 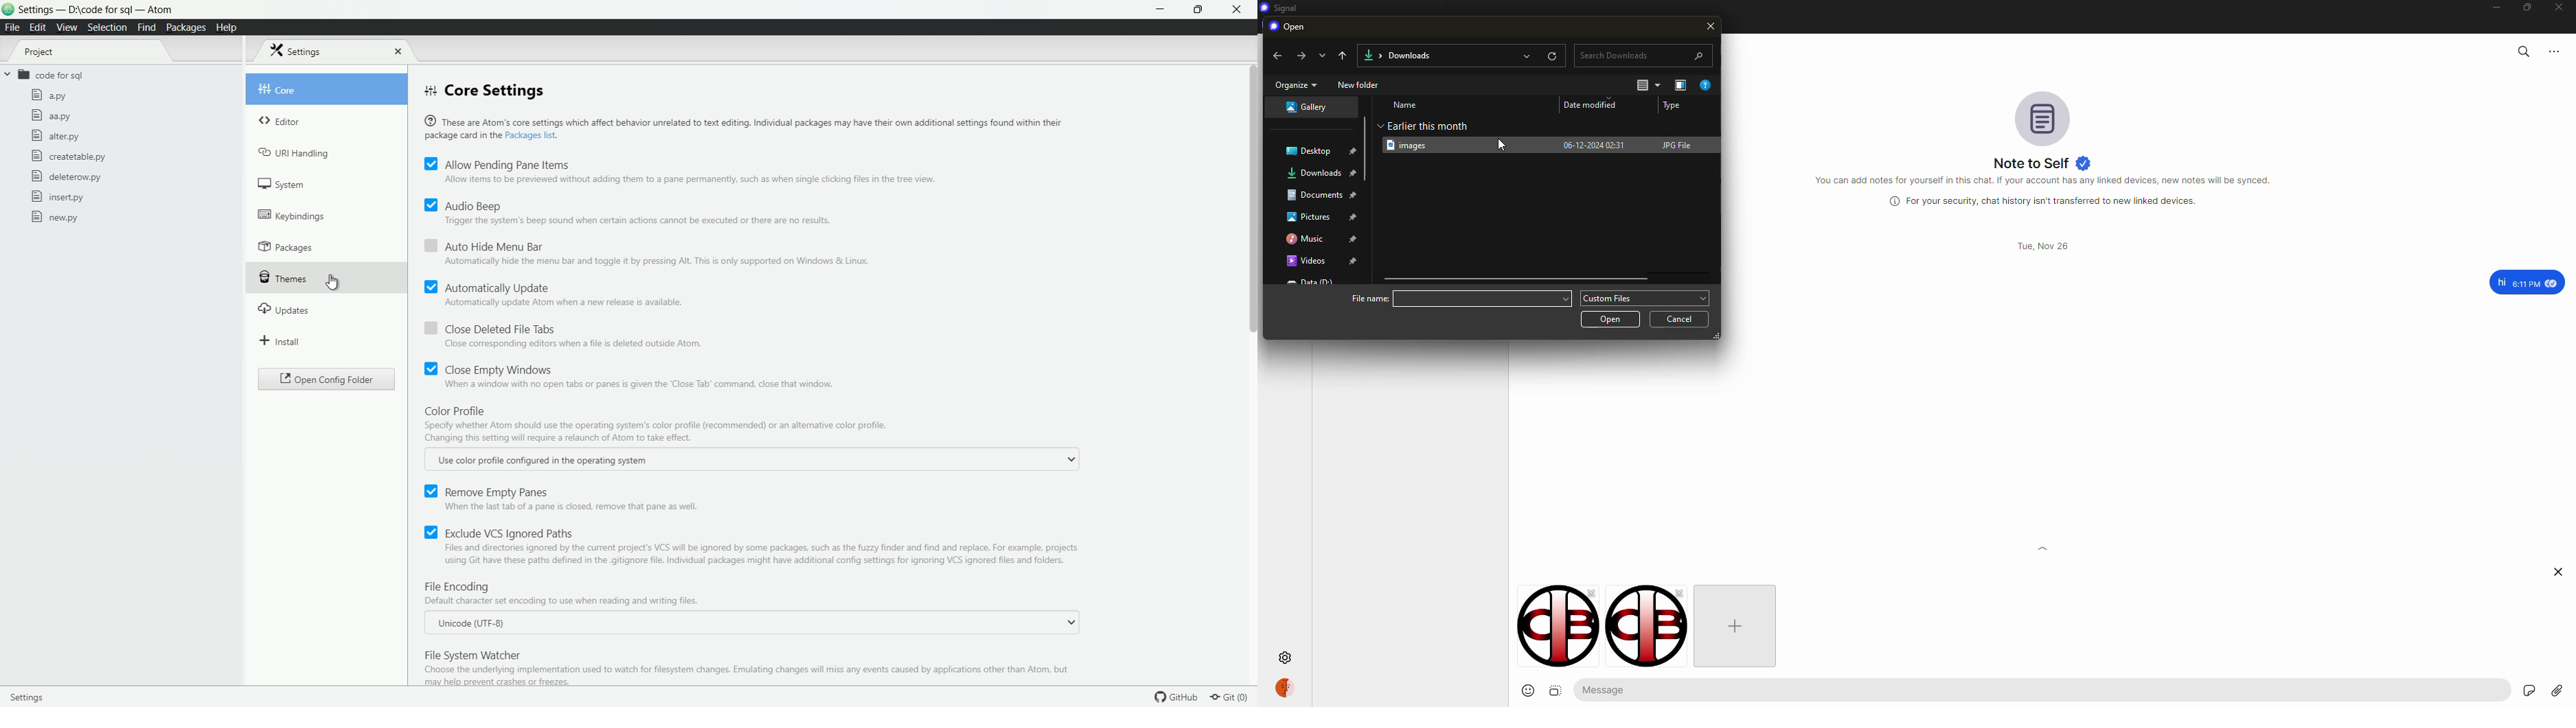 I want to click on close, so click(x=1711, y=27).